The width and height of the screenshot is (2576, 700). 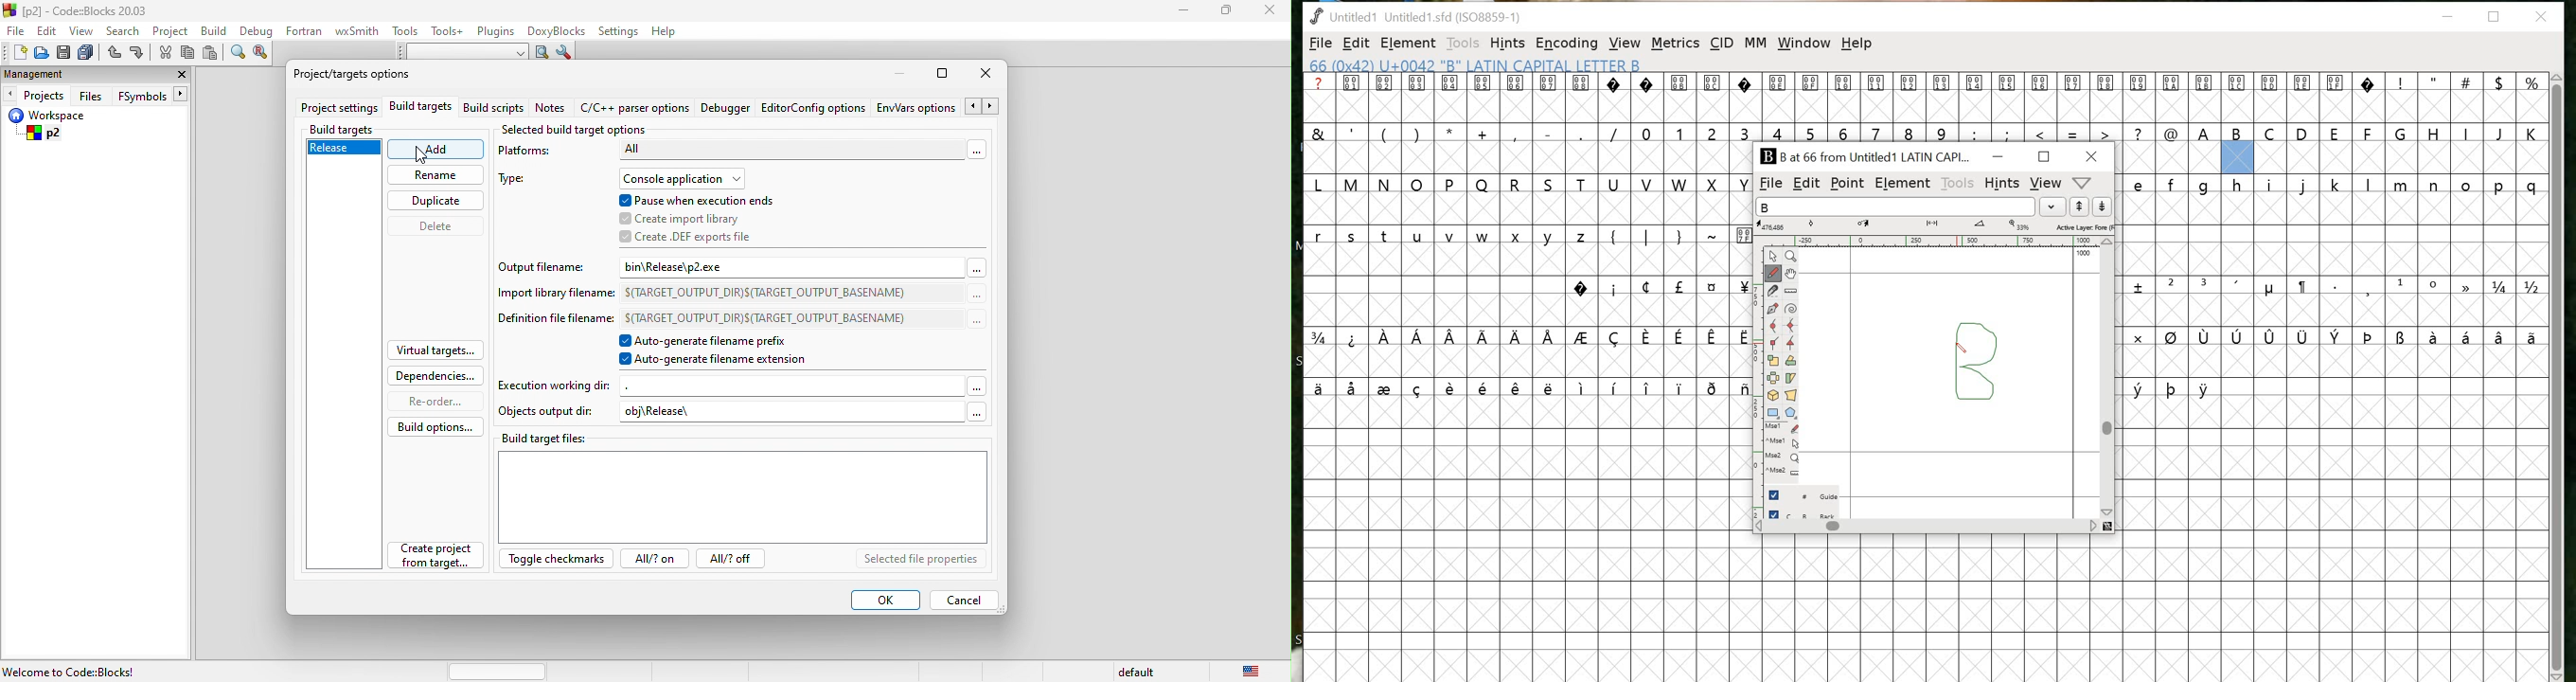 I want to click on files, so click(x=94, y=95).